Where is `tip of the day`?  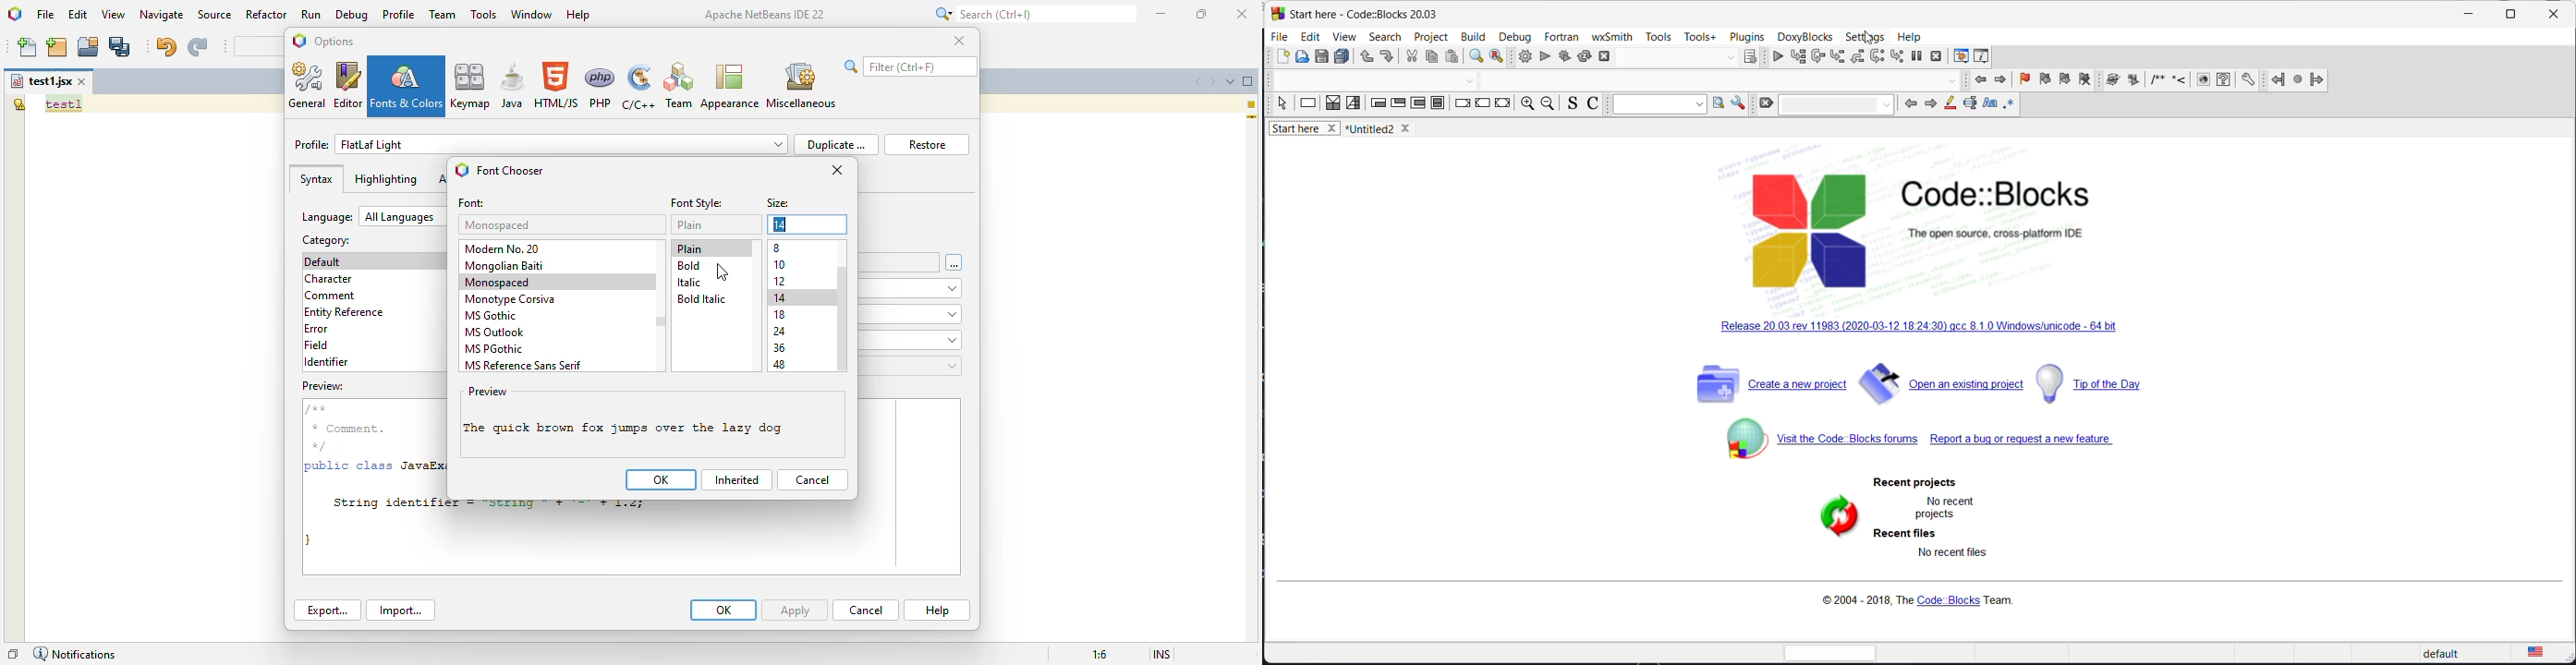 tip of the day is located at coordinates (2106, 383).